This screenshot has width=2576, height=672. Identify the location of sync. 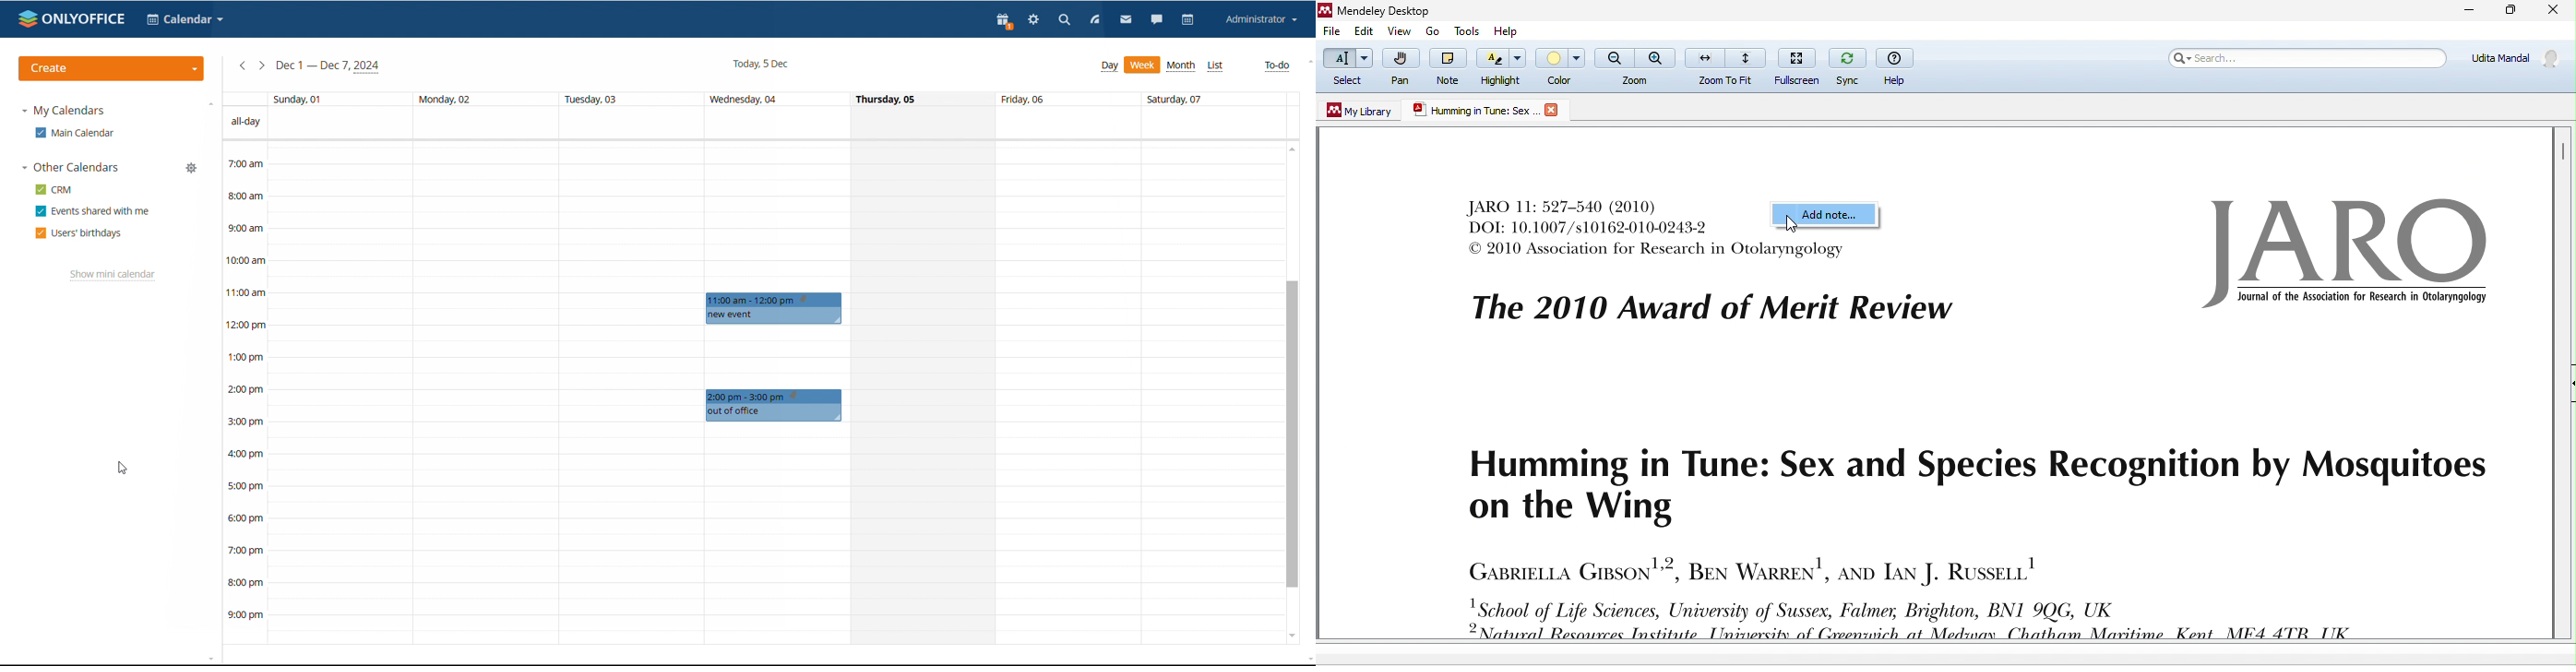
(1849, 66).